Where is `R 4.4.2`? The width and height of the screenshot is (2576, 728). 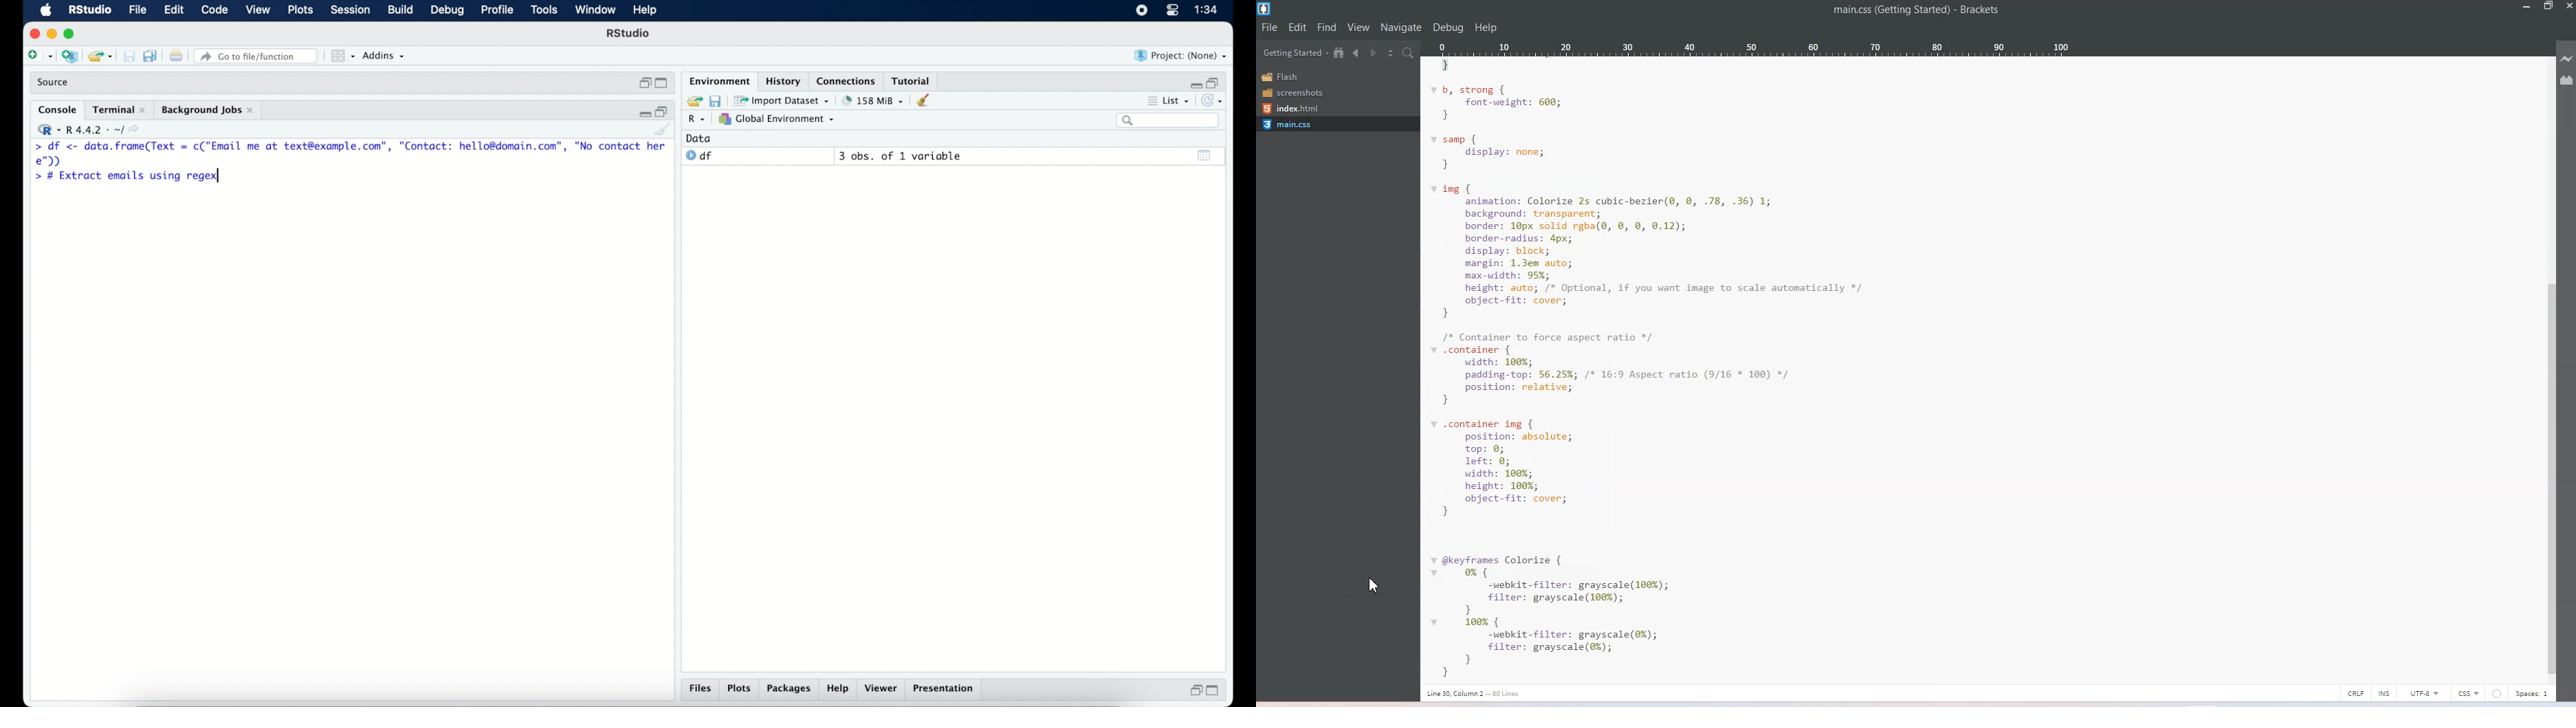 R 4.4.2 is located at coordinates (91, 130).